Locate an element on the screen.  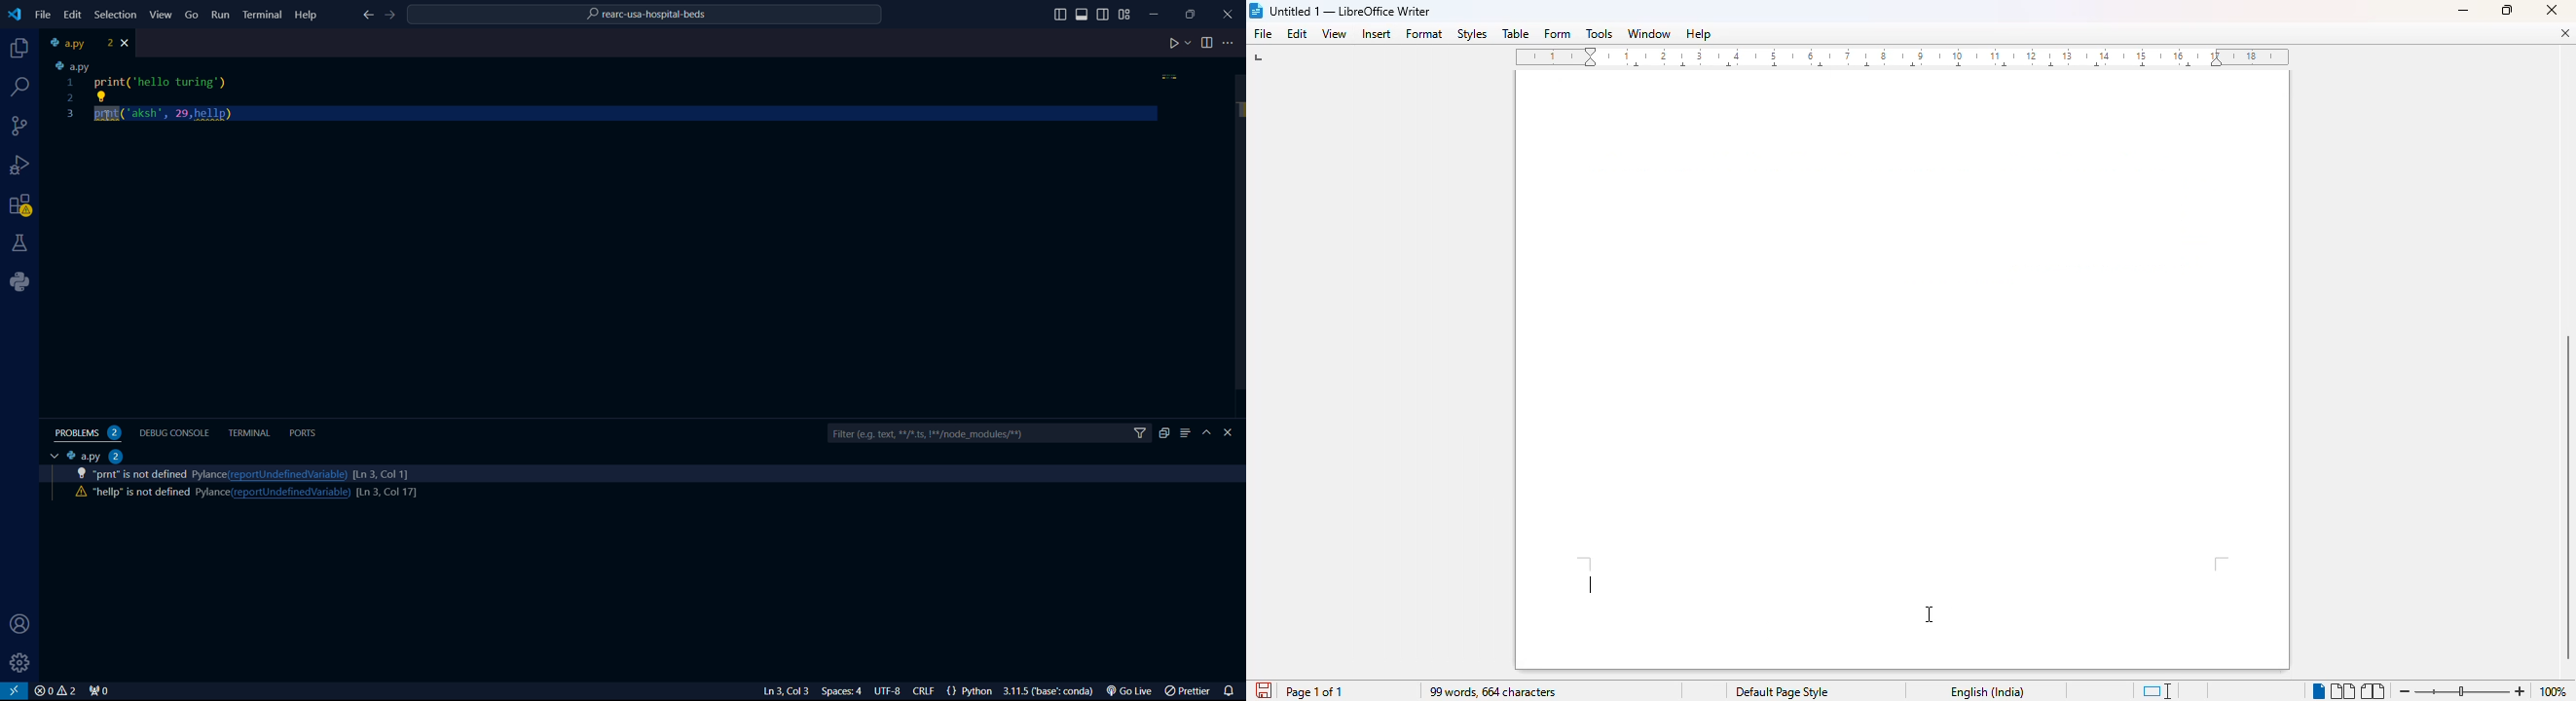
cursor is located at coordinates (1929, 614).